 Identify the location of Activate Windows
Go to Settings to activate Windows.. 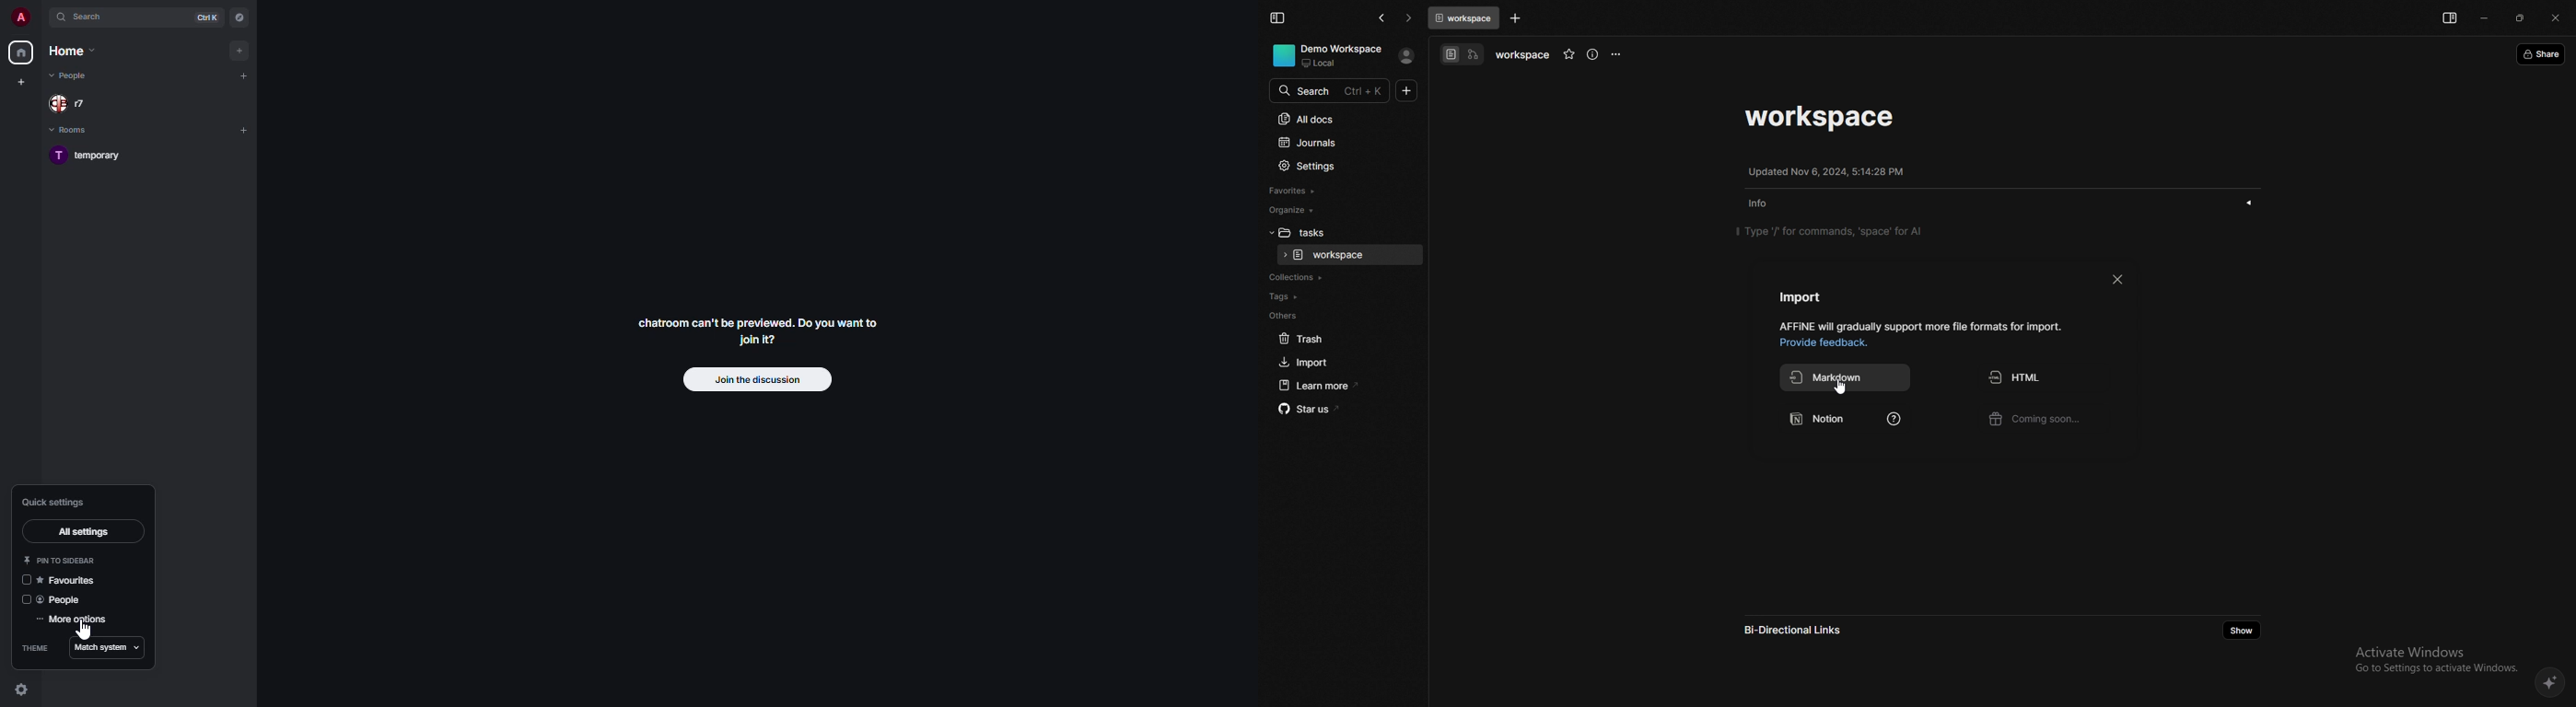
(2432, 658).